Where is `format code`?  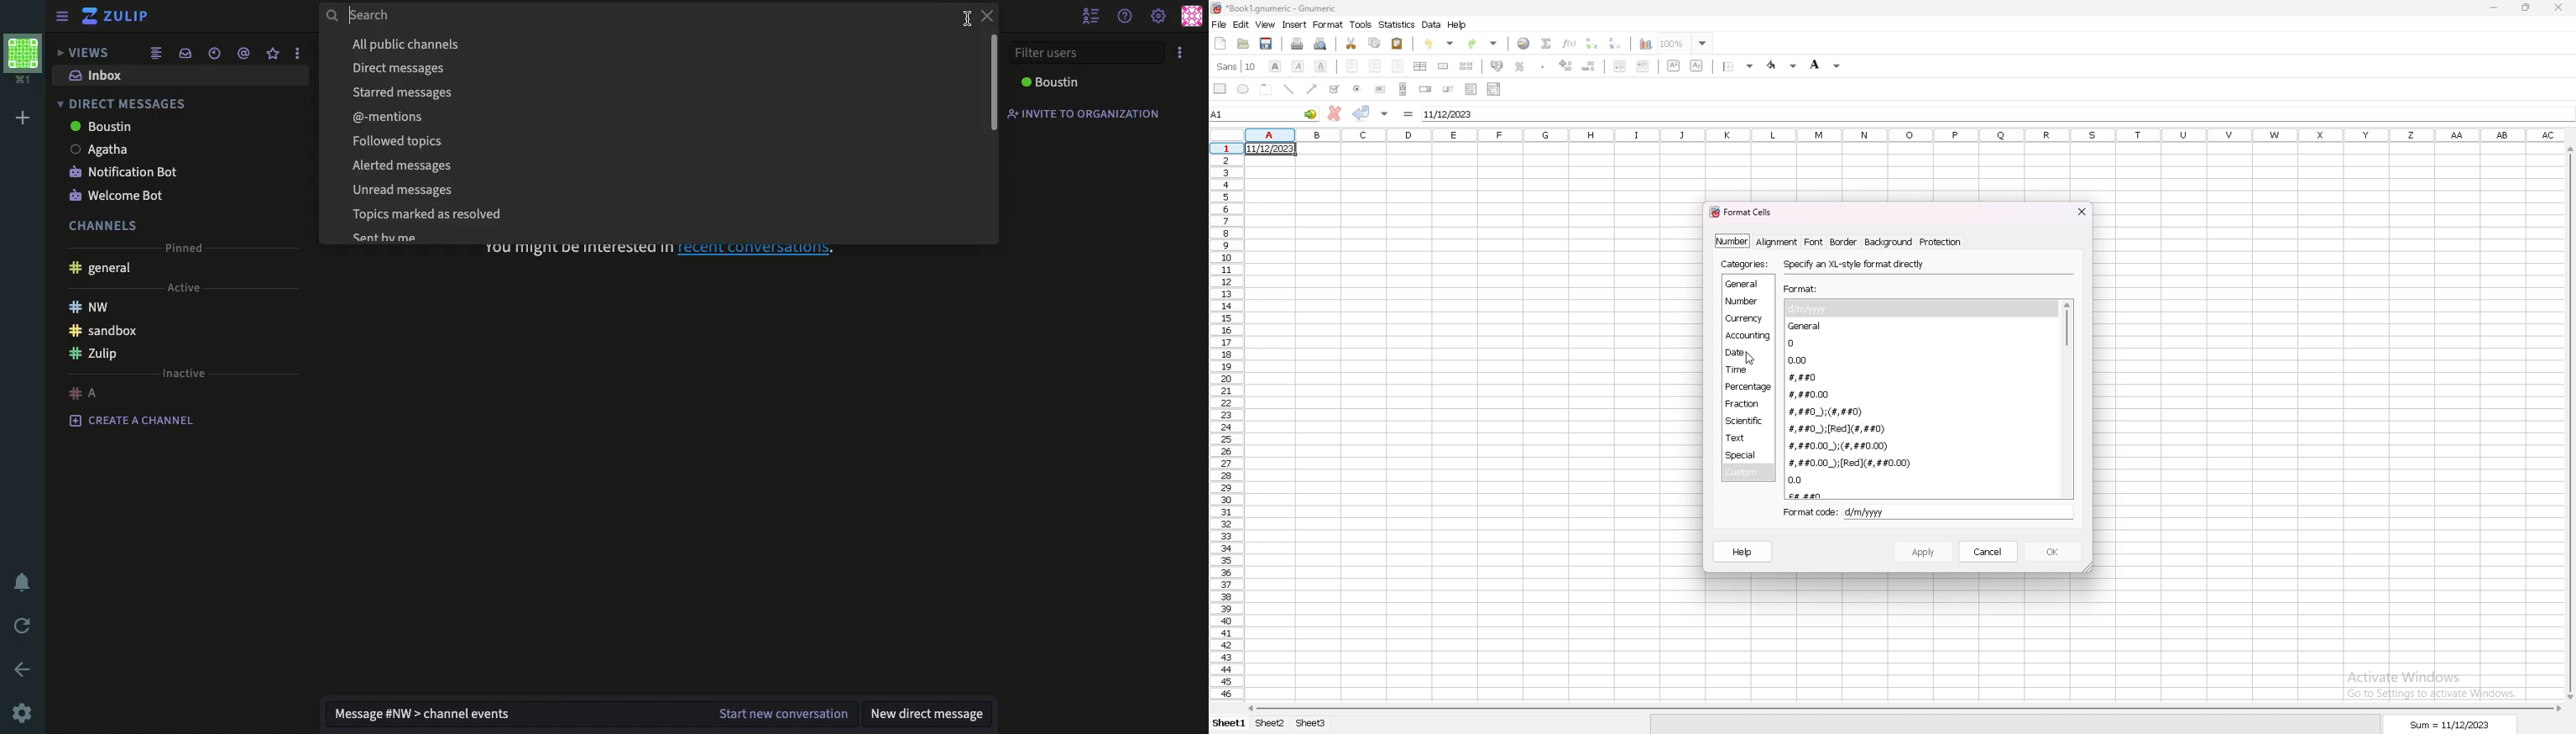
format code is located at coordinates (1810, 512).